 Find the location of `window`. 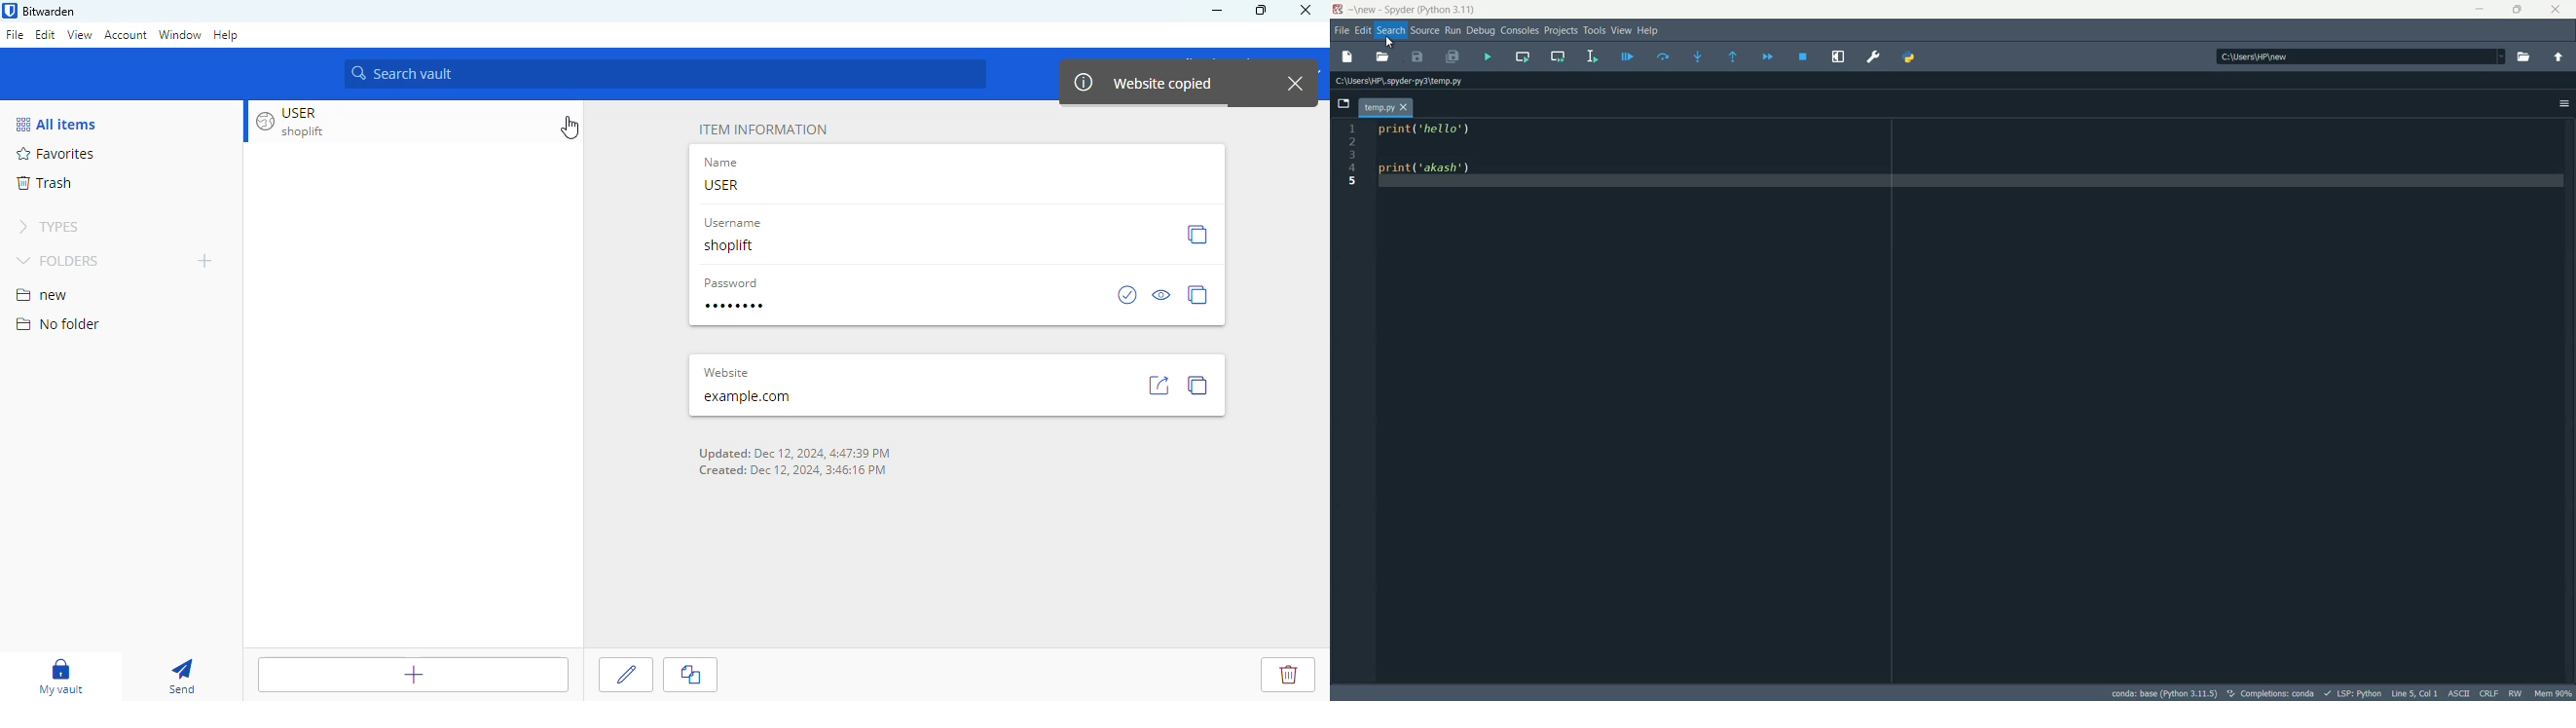

window is located at coordinates (179, 34).